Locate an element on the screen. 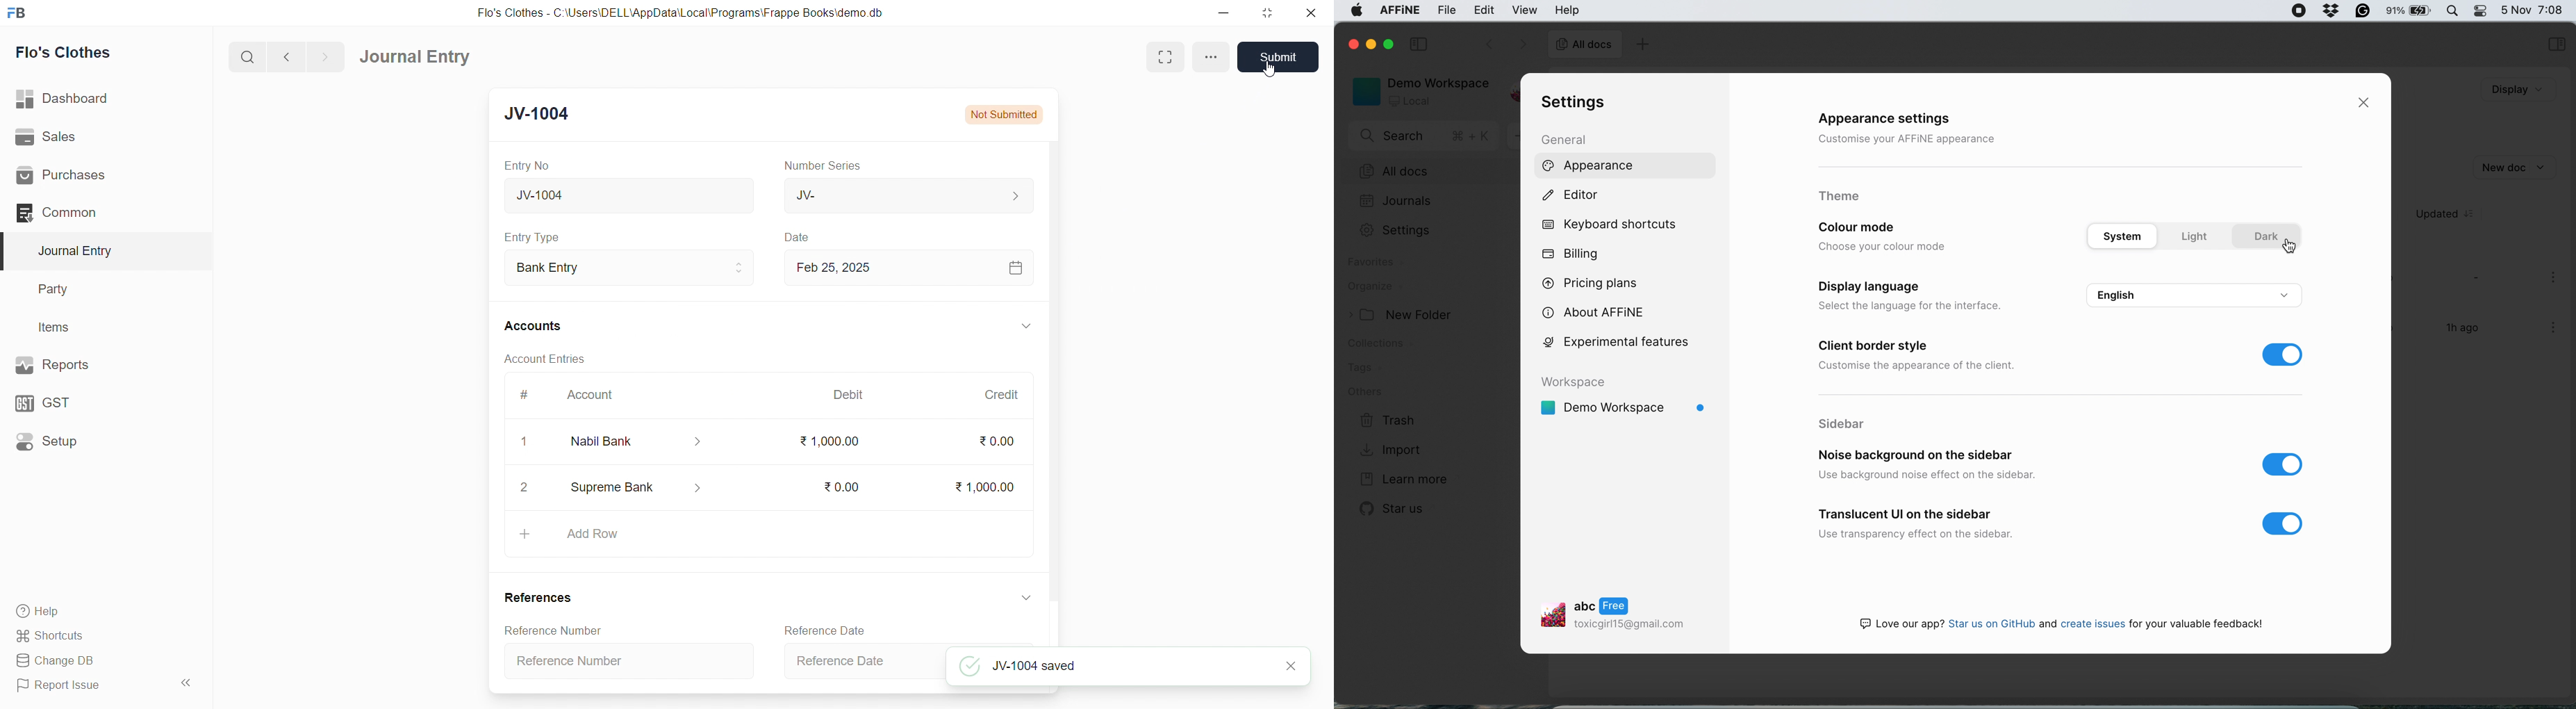 The width and height of the screenshot is (2576, 728). ₹ 0.00 is located at coordinates (841, 484).